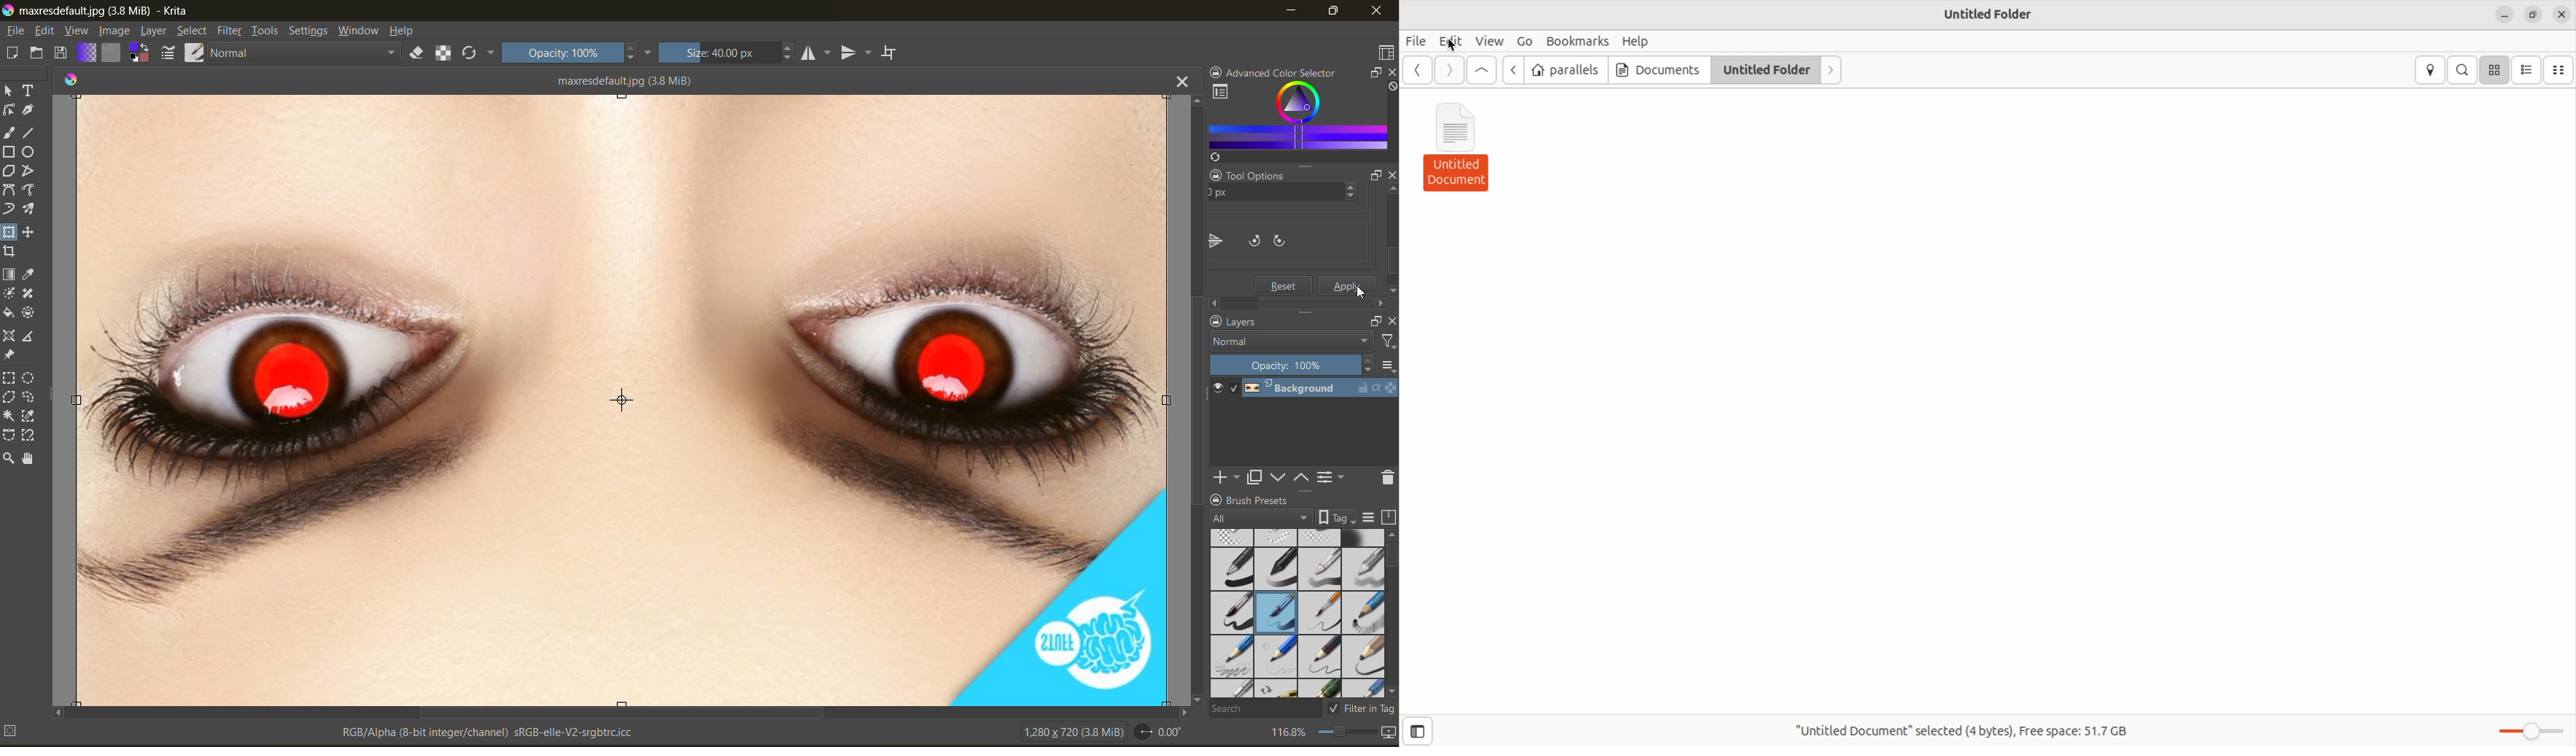 Image resolution: width=2576 pixels, height=756 pixels. What do you see at coordinates (10, 110) in the screenshot?
I see `tool` at bounding box center [10, 110].